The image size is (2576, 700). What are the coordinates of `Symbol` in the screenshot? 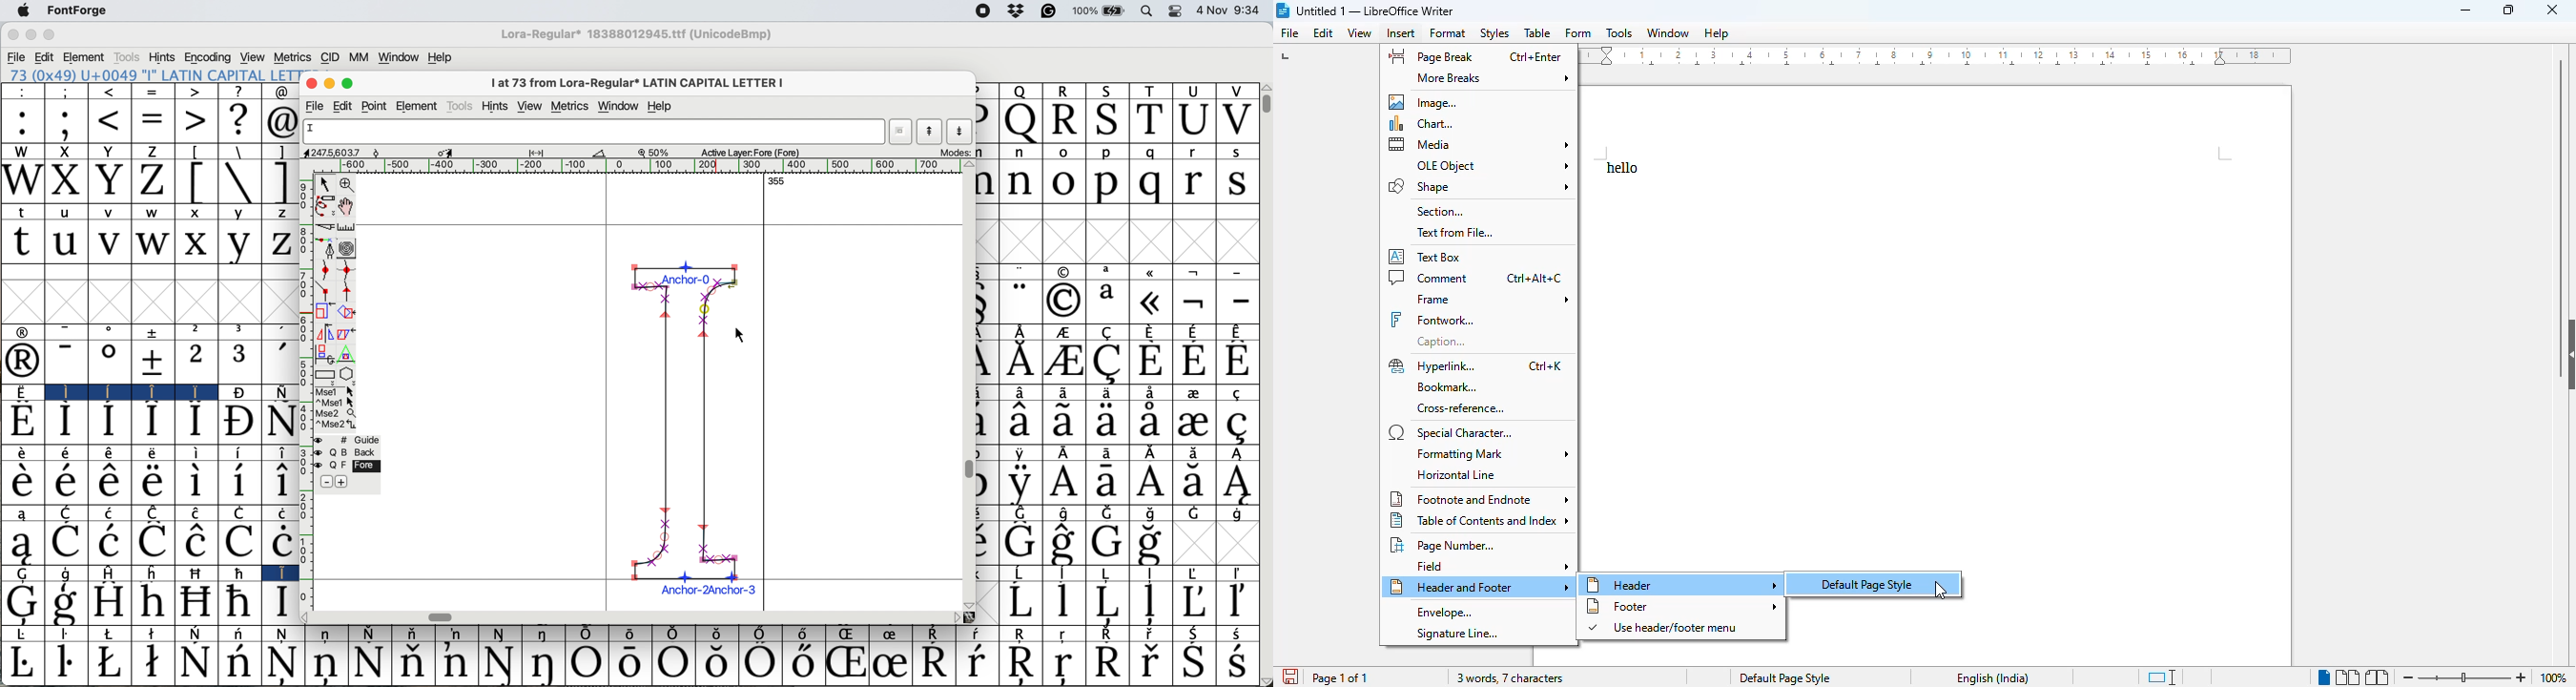 It's located at (1067, 635).